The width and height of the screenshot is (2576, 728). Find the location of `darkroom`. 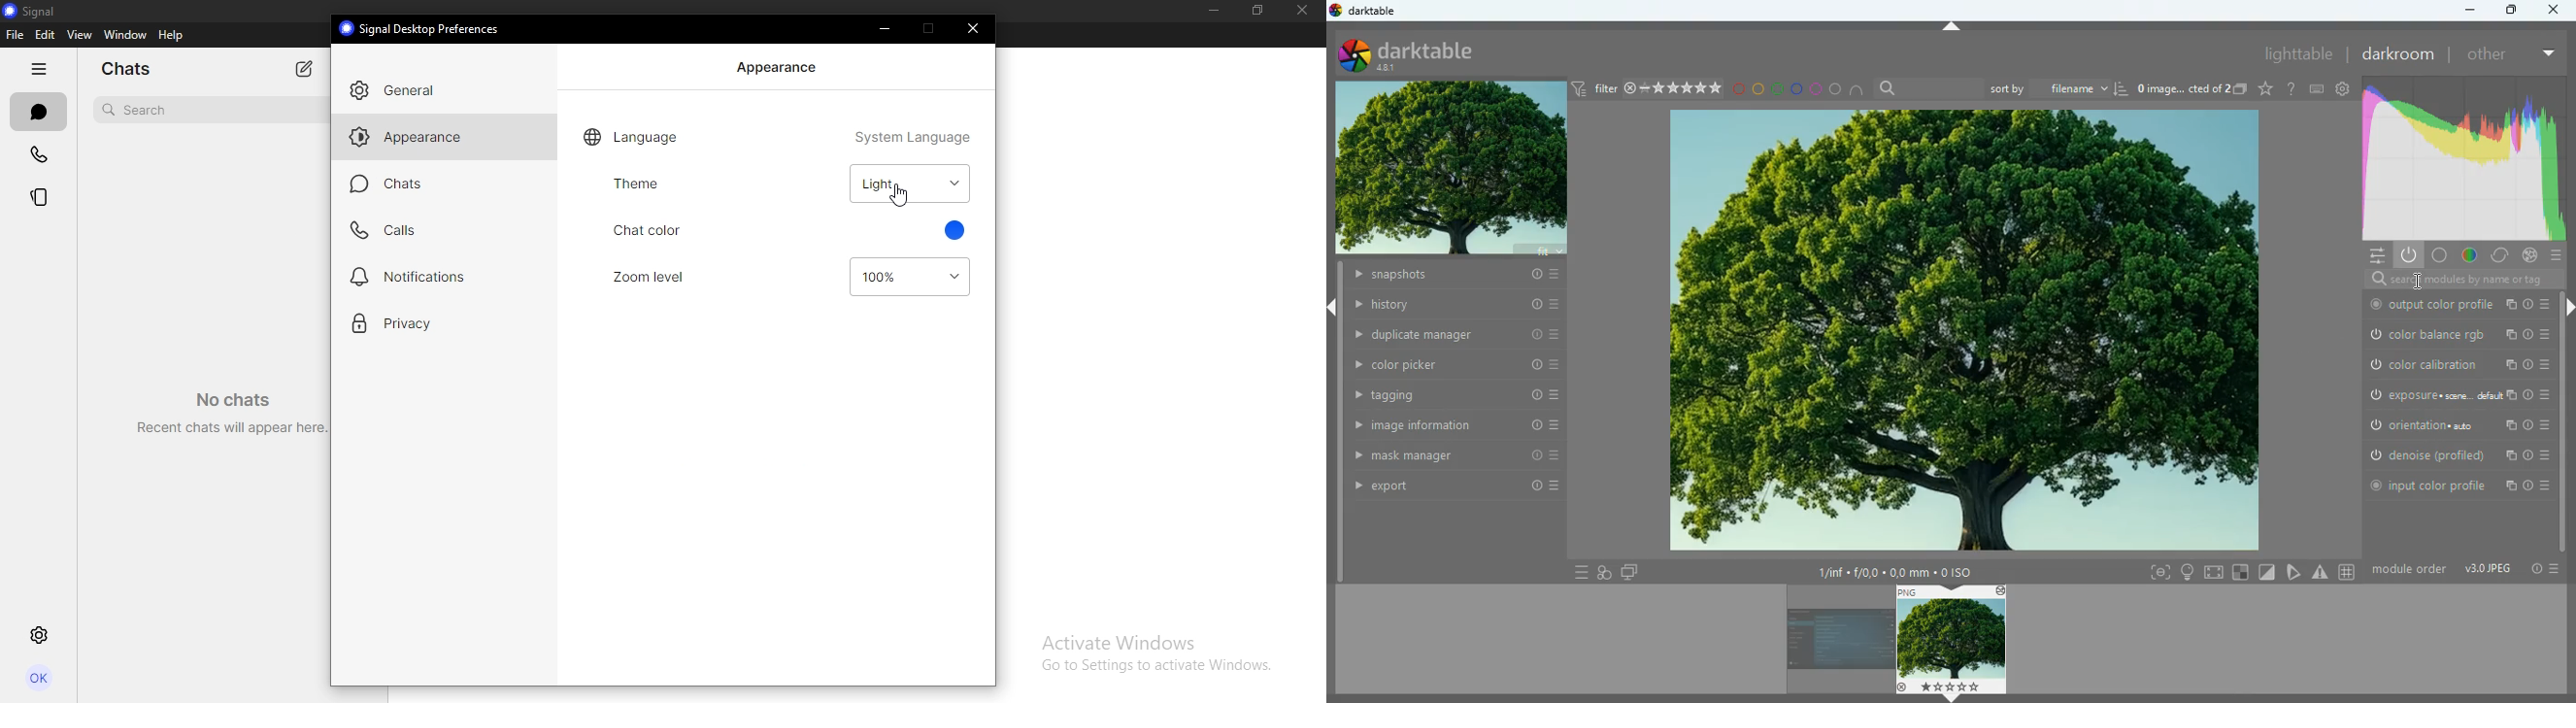

darkroom is located at coordinates (2397, 53).